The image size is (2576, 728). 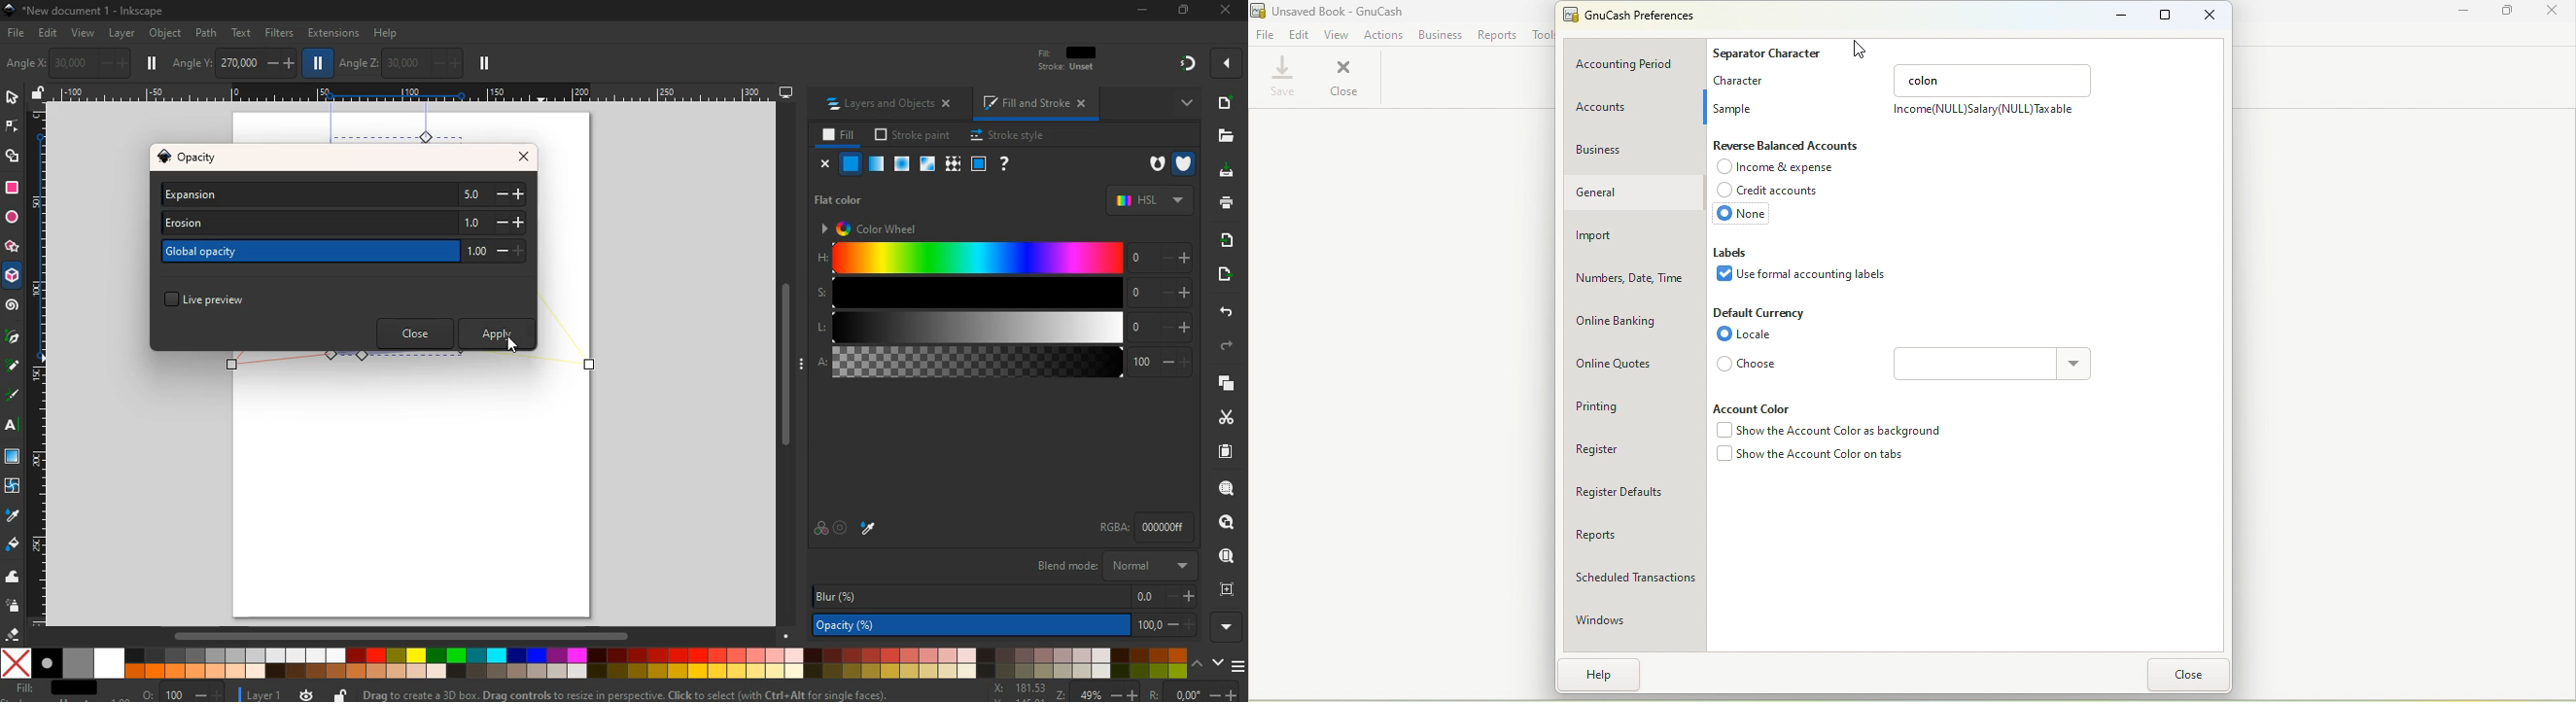 I want to click on Drop down, so click(x=2071, y=365).